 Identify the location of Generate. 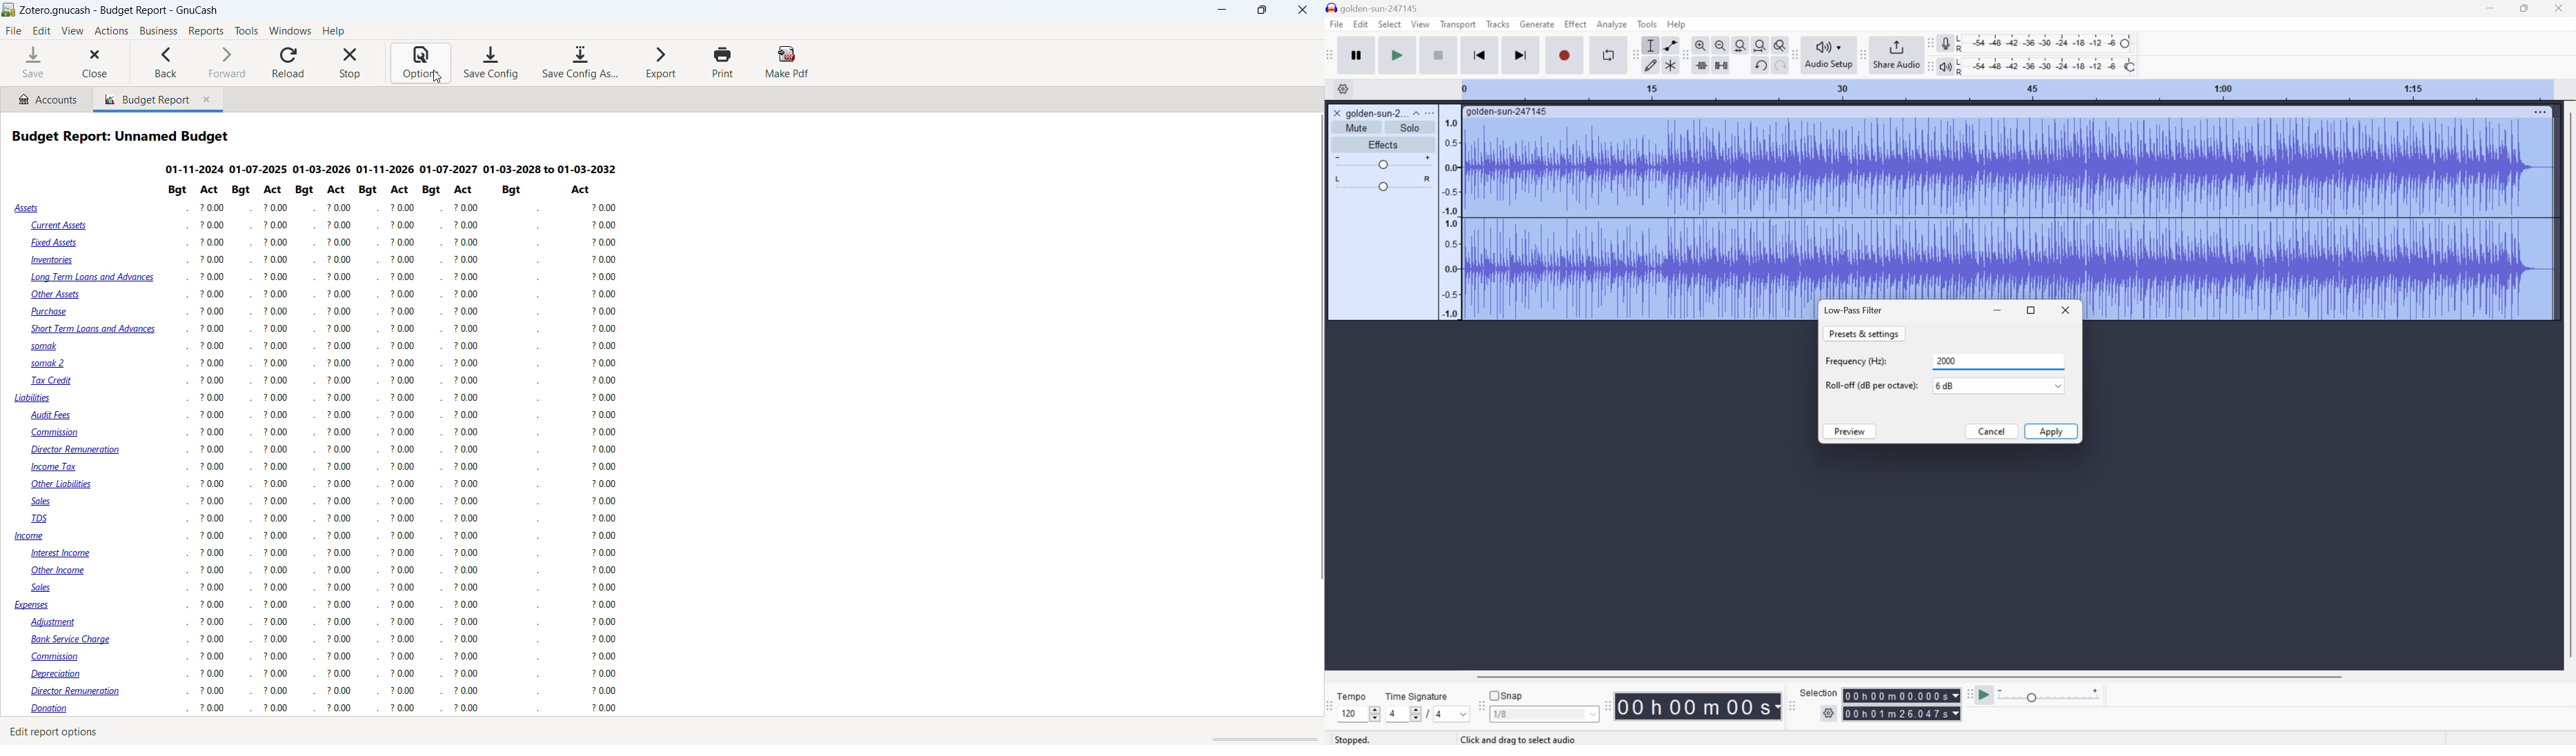
(1538, 24).